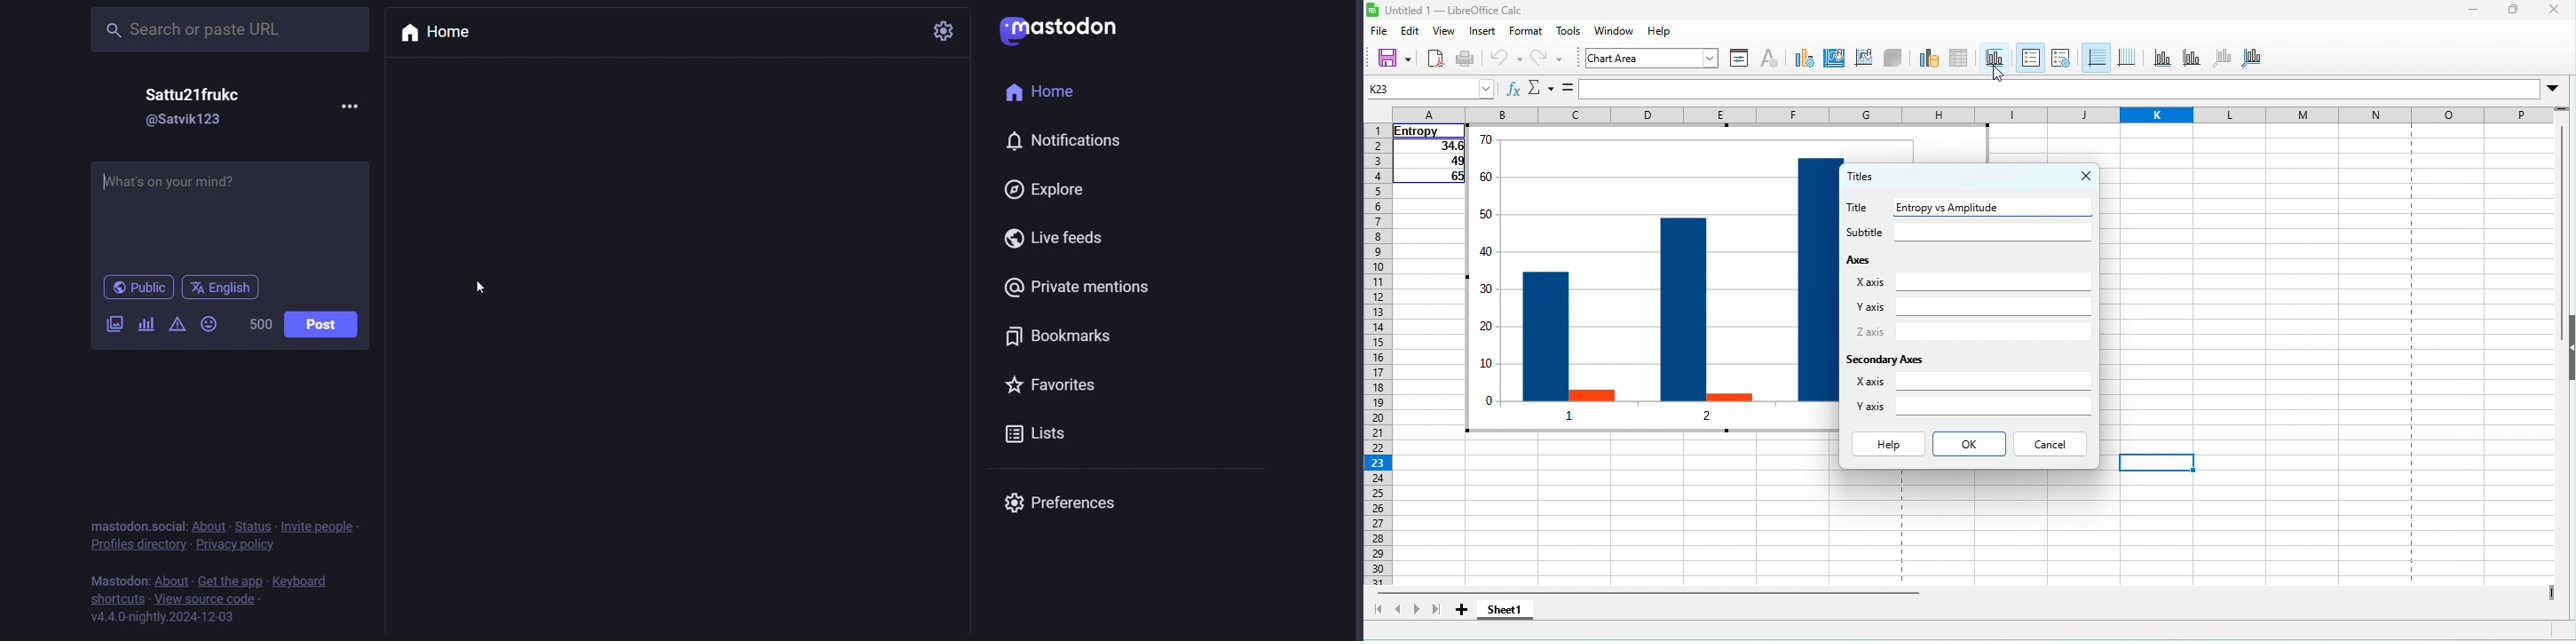  What do you see at coordinates (1538, 90) in the screenshot?
I see `select function` at bounding box center [1538, 90].